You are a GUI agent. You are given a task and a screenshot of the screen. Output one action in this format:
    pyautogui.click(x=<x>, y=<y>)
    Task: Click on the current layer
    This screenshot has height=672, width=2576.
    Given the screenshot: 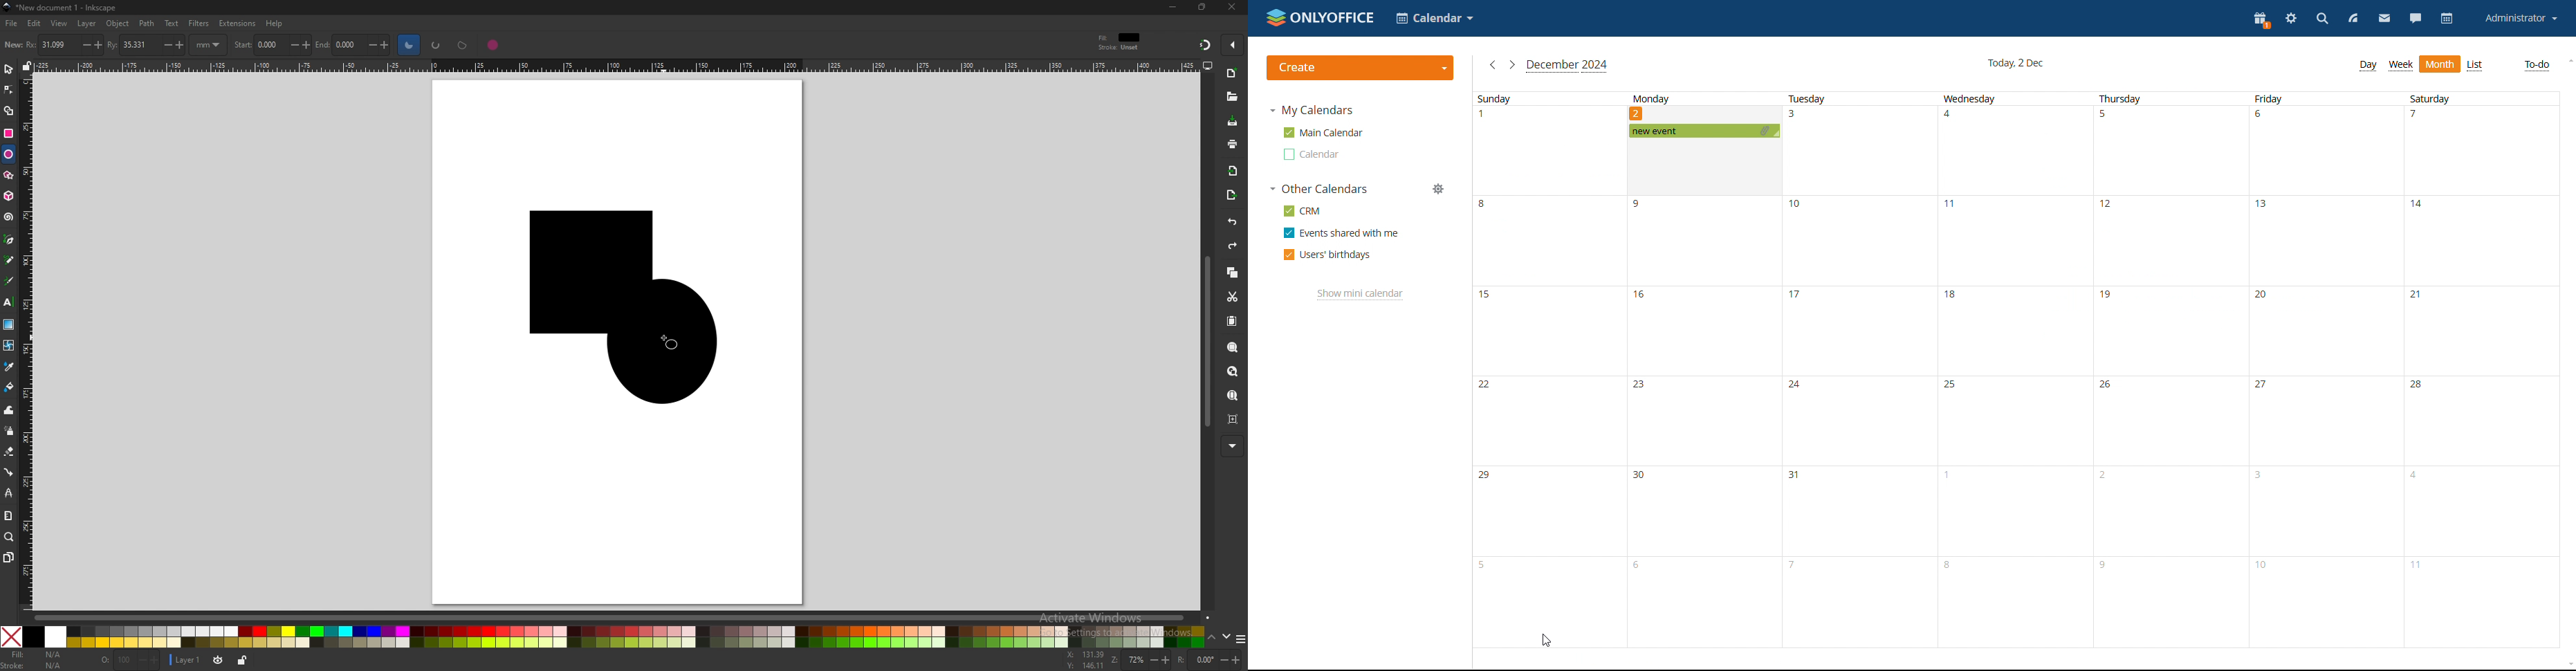 What is the action you would take?
    pyautogui.click(x=186, y=660)
    